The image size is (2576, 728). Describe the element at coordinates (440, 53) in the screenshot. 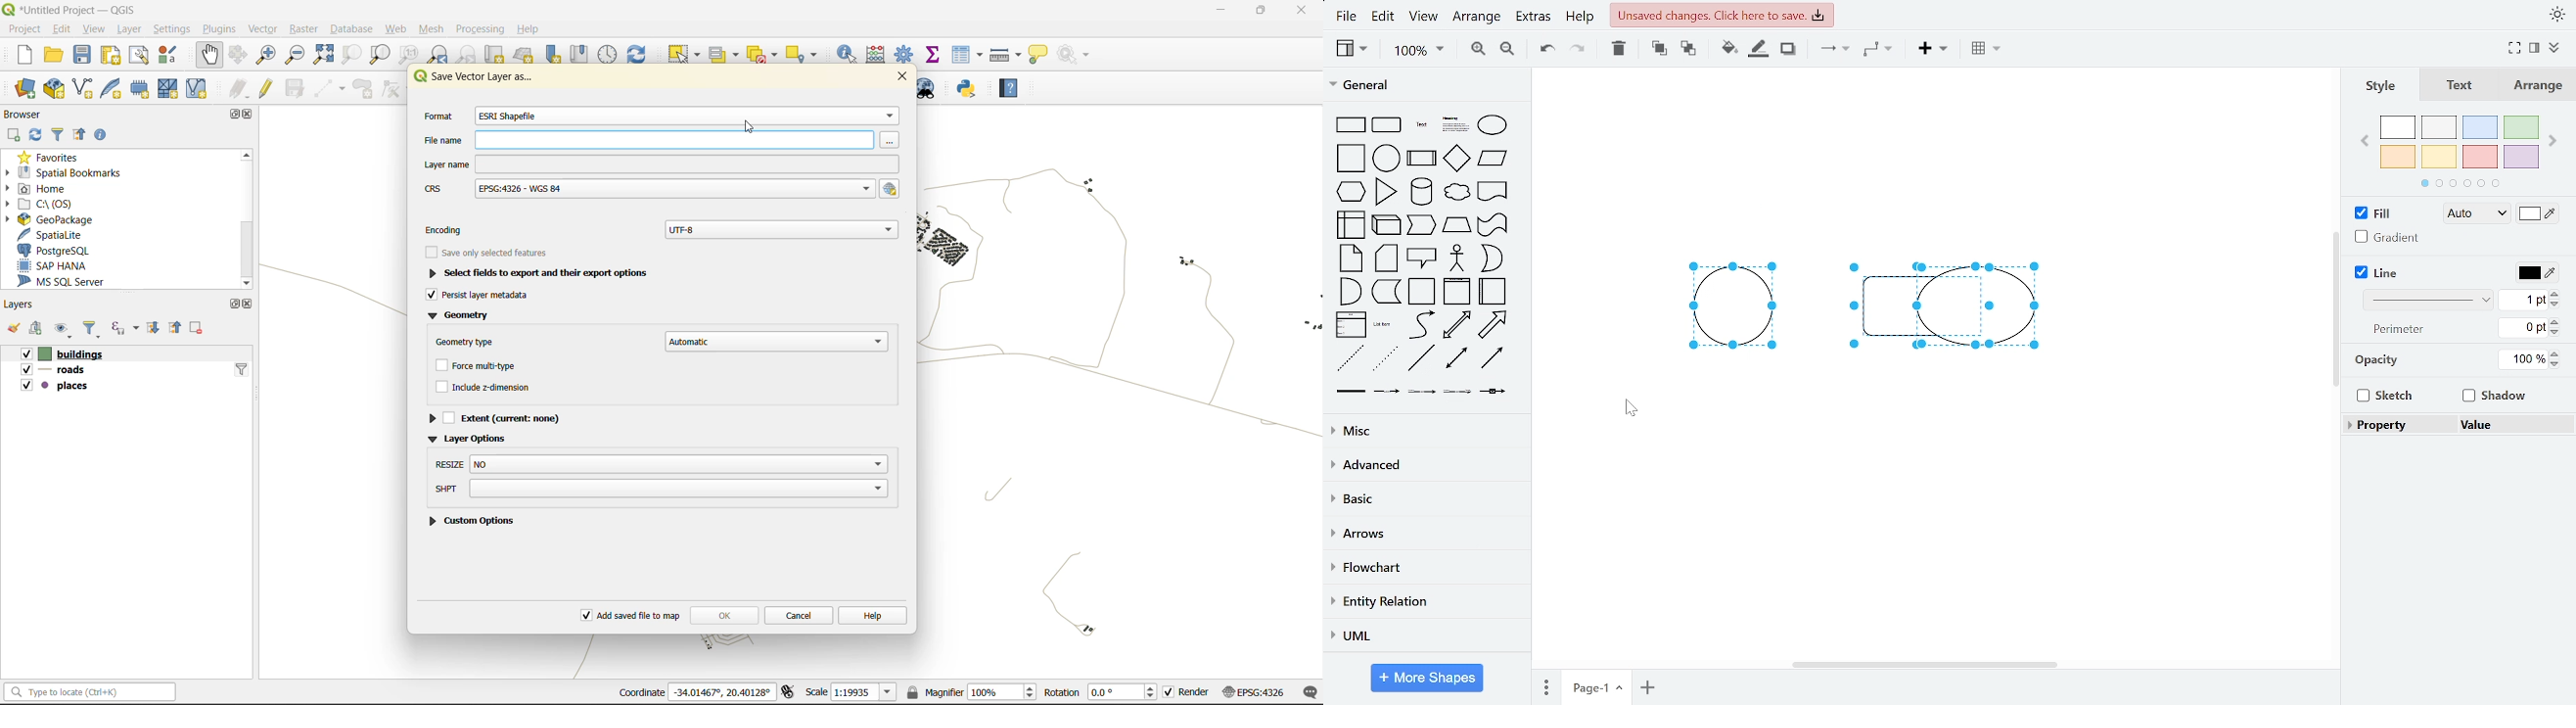

I see `zoom last` at that location.